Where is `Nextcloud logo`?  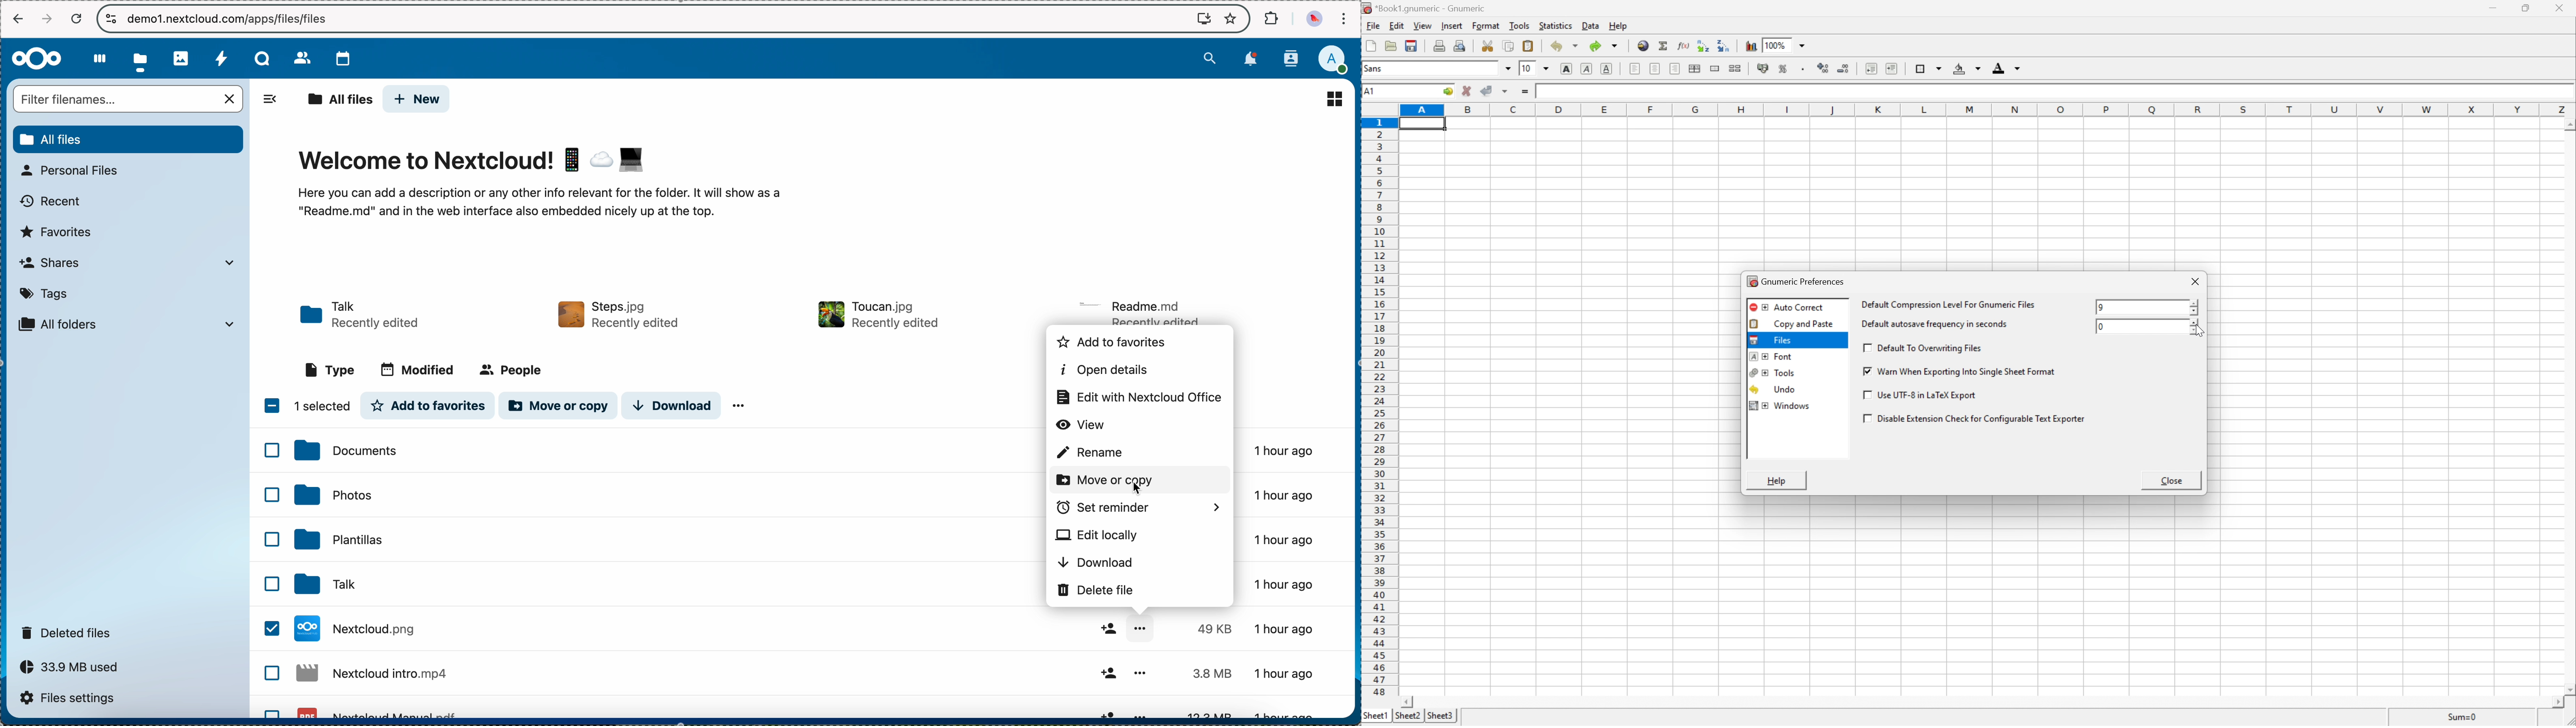 Nextcloud logo is located at coordinates (36, 58).